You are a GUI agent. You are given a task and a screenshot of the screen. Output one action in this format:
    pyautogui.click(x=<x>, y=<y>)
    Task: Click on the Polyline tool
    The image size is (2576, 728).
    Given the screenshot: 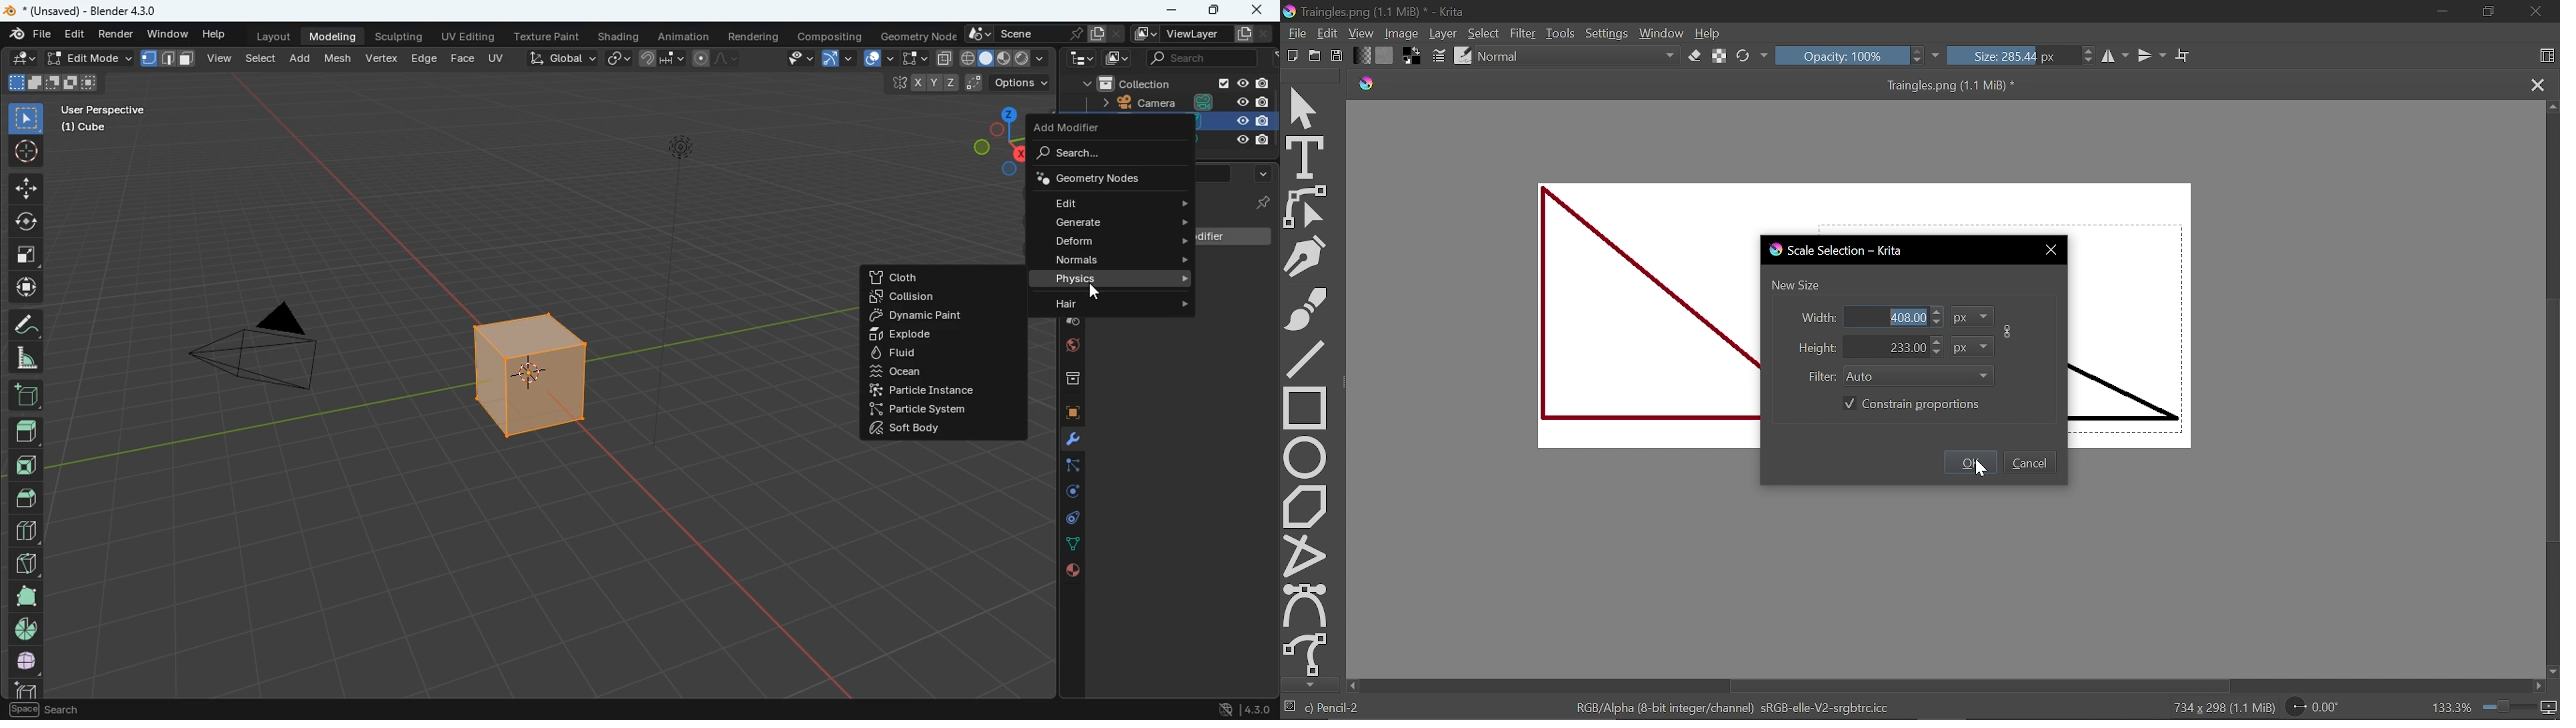 What is the action you would take?
    pyautogui.click(x=1305, y=555)
    